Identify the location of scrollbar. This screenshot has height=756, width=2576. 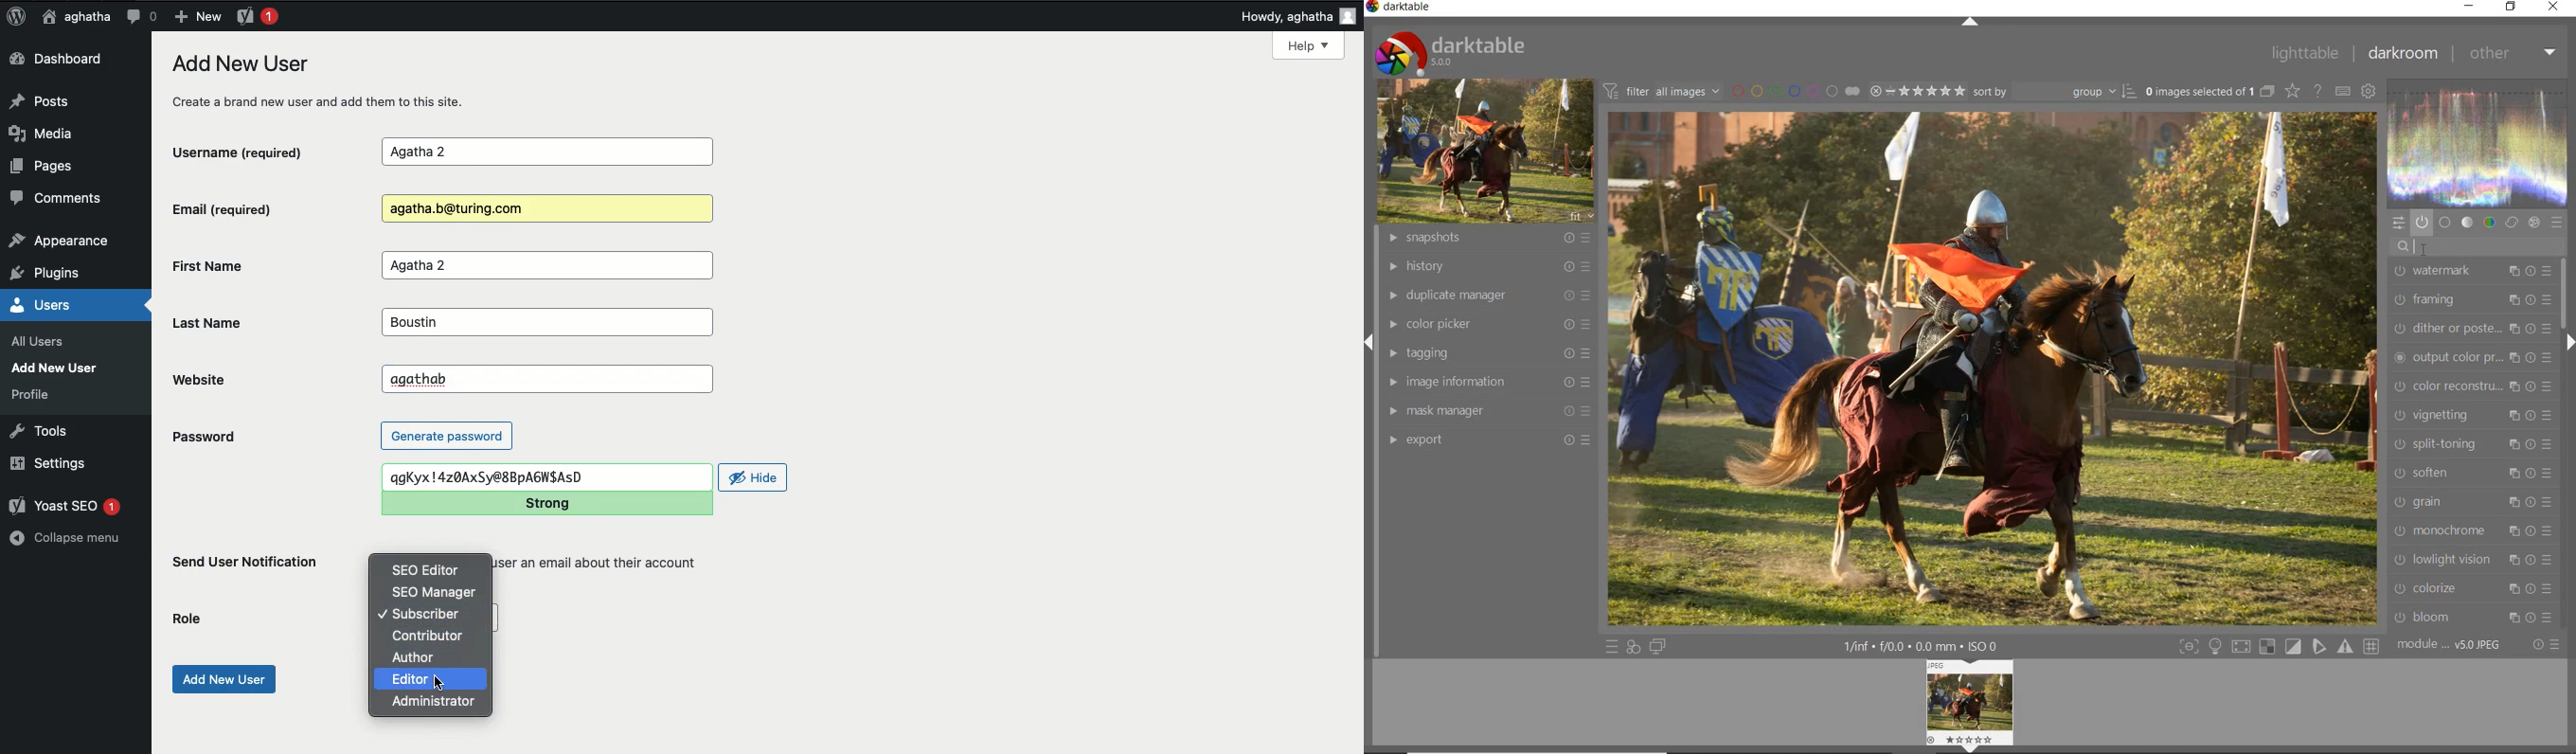
(2563, 293).